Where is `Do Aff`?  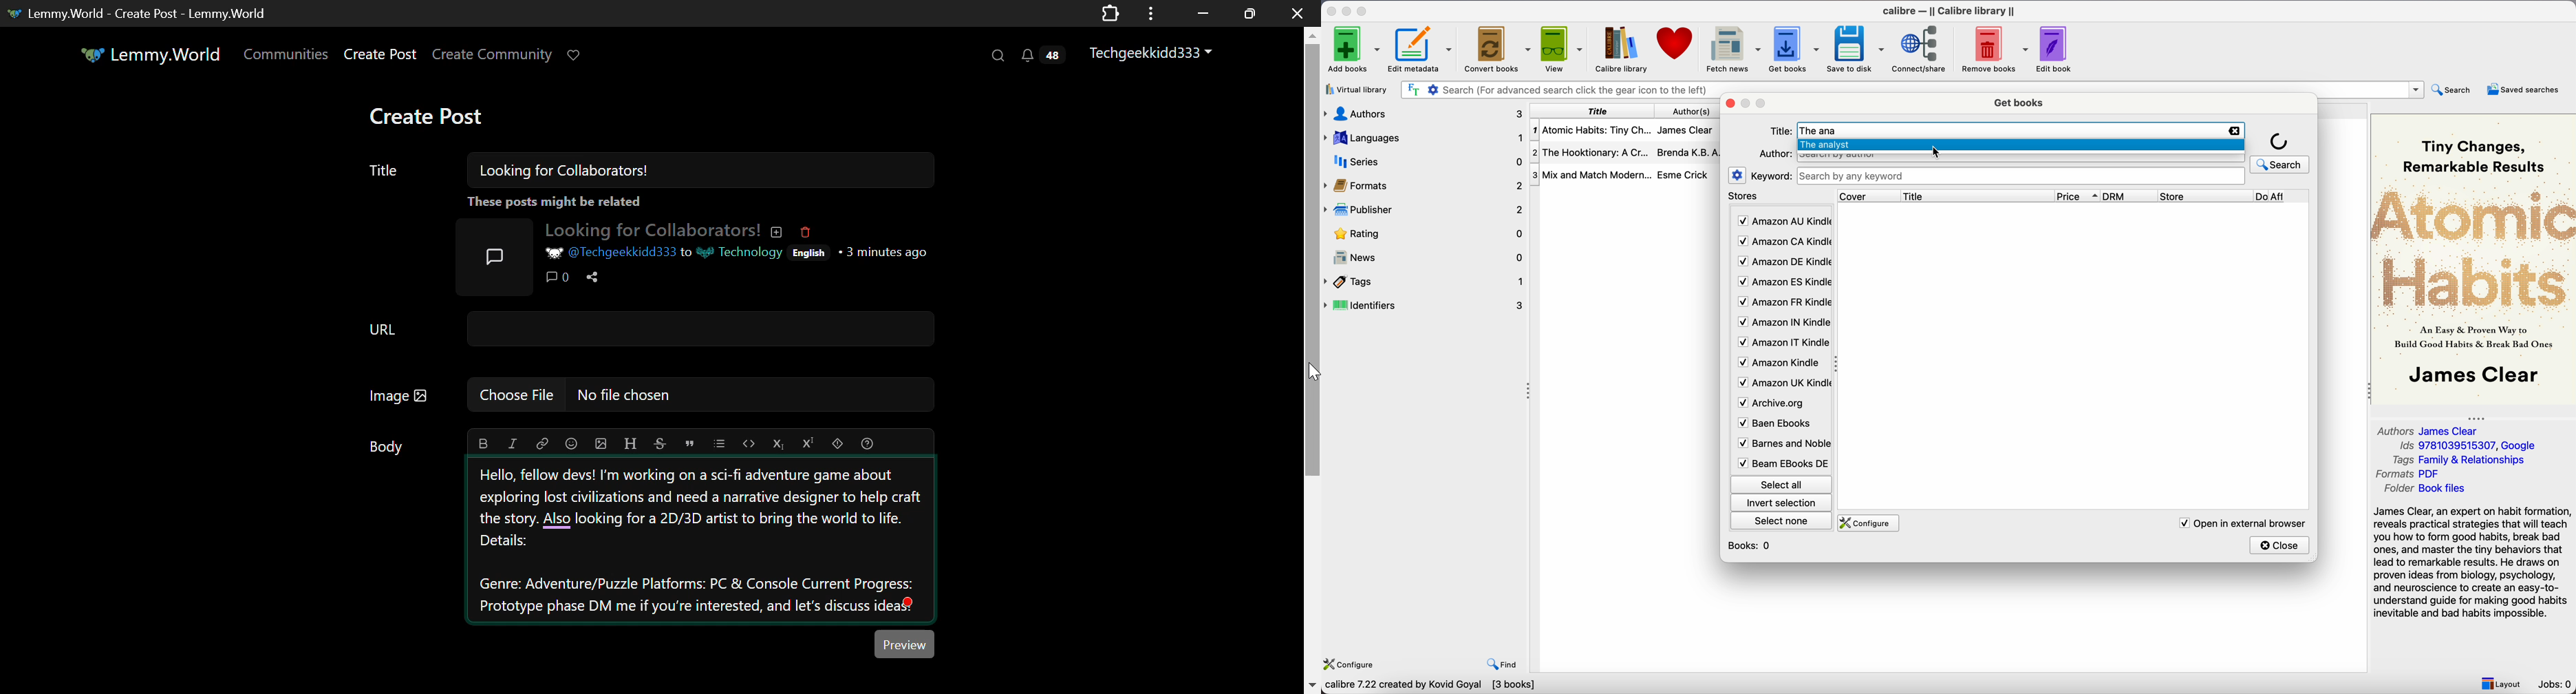
Do Aff is located at coordinates (2282, 196).